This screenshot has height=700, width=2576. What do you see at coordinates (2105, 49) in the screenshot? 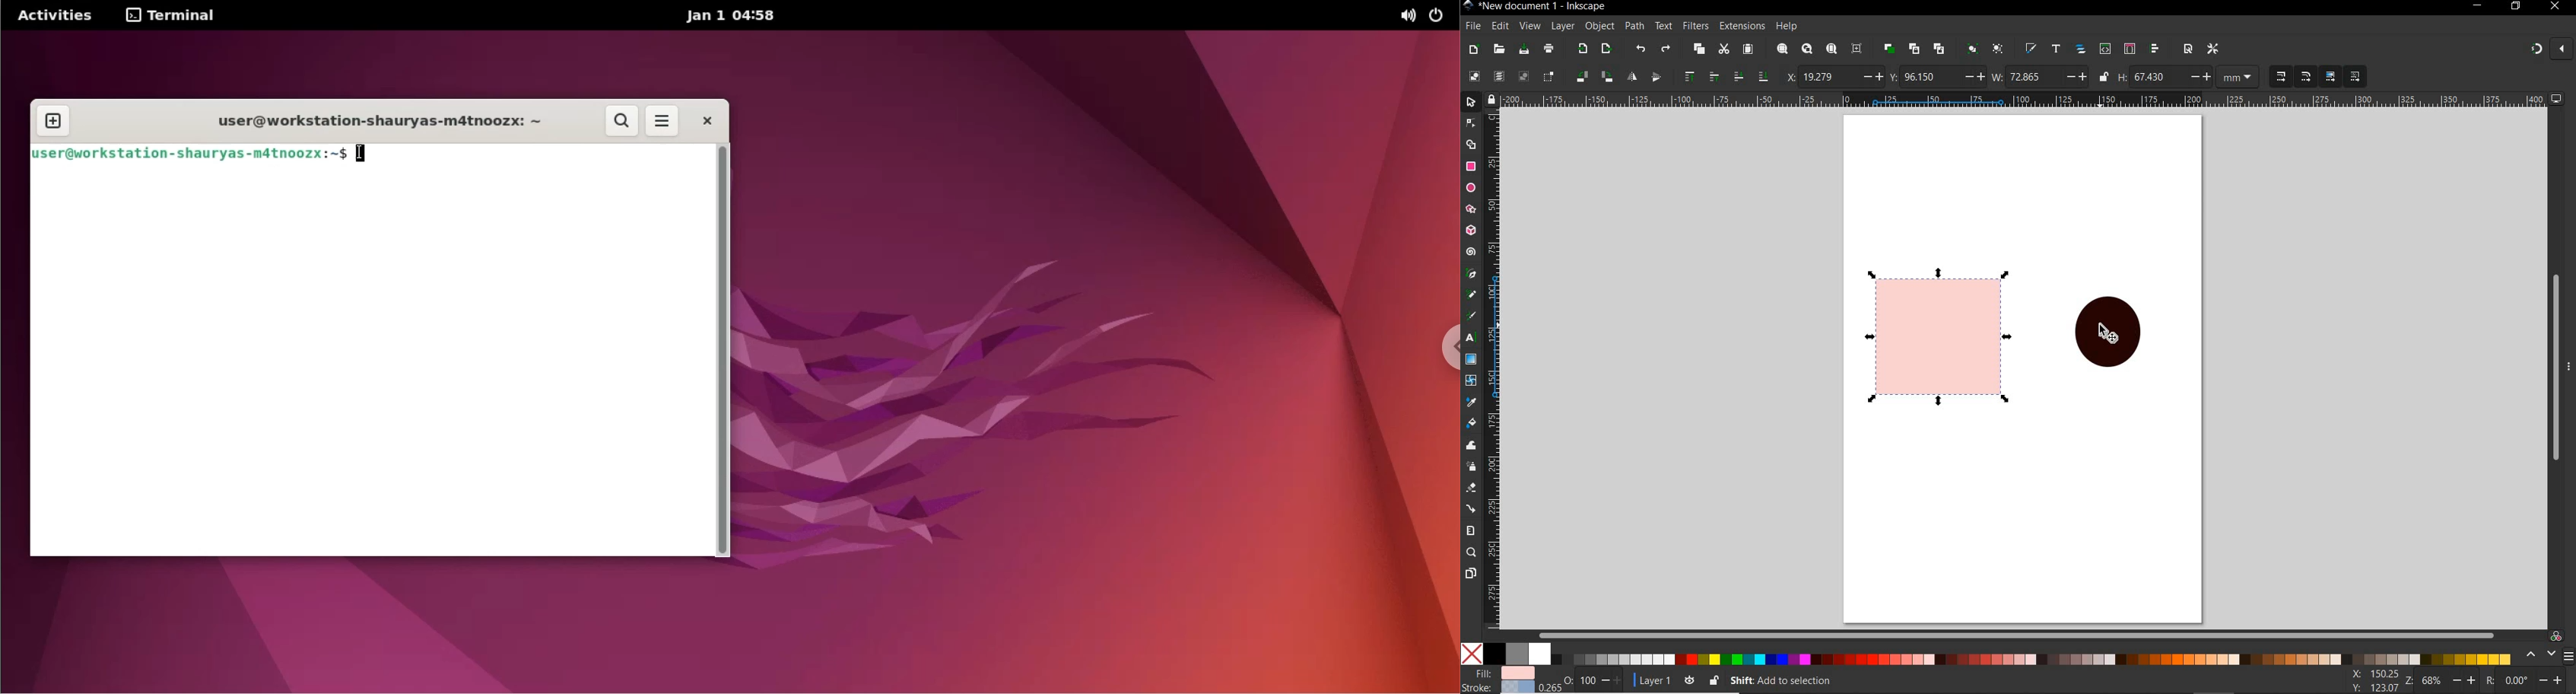
I see `open xml editor` at bounding box center [2105, 49].